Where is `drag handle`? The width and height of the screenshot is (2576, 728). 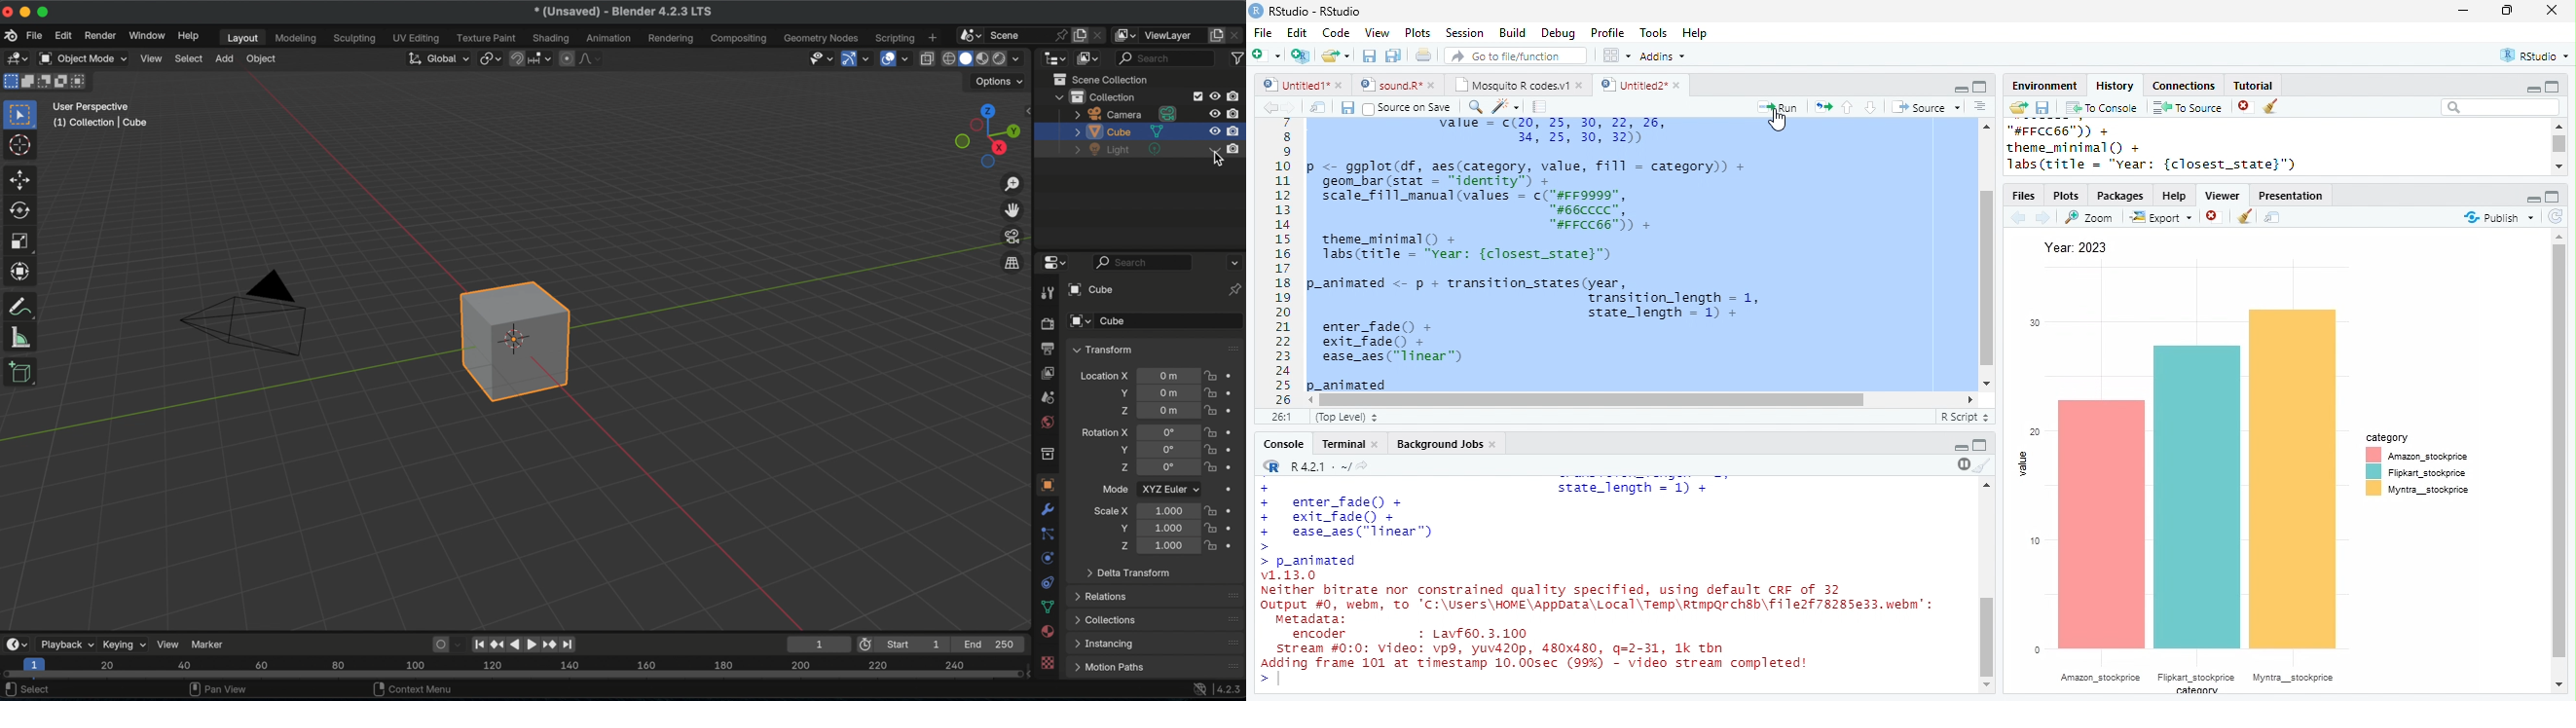
drag handle is located at coordinates (1231, 642).